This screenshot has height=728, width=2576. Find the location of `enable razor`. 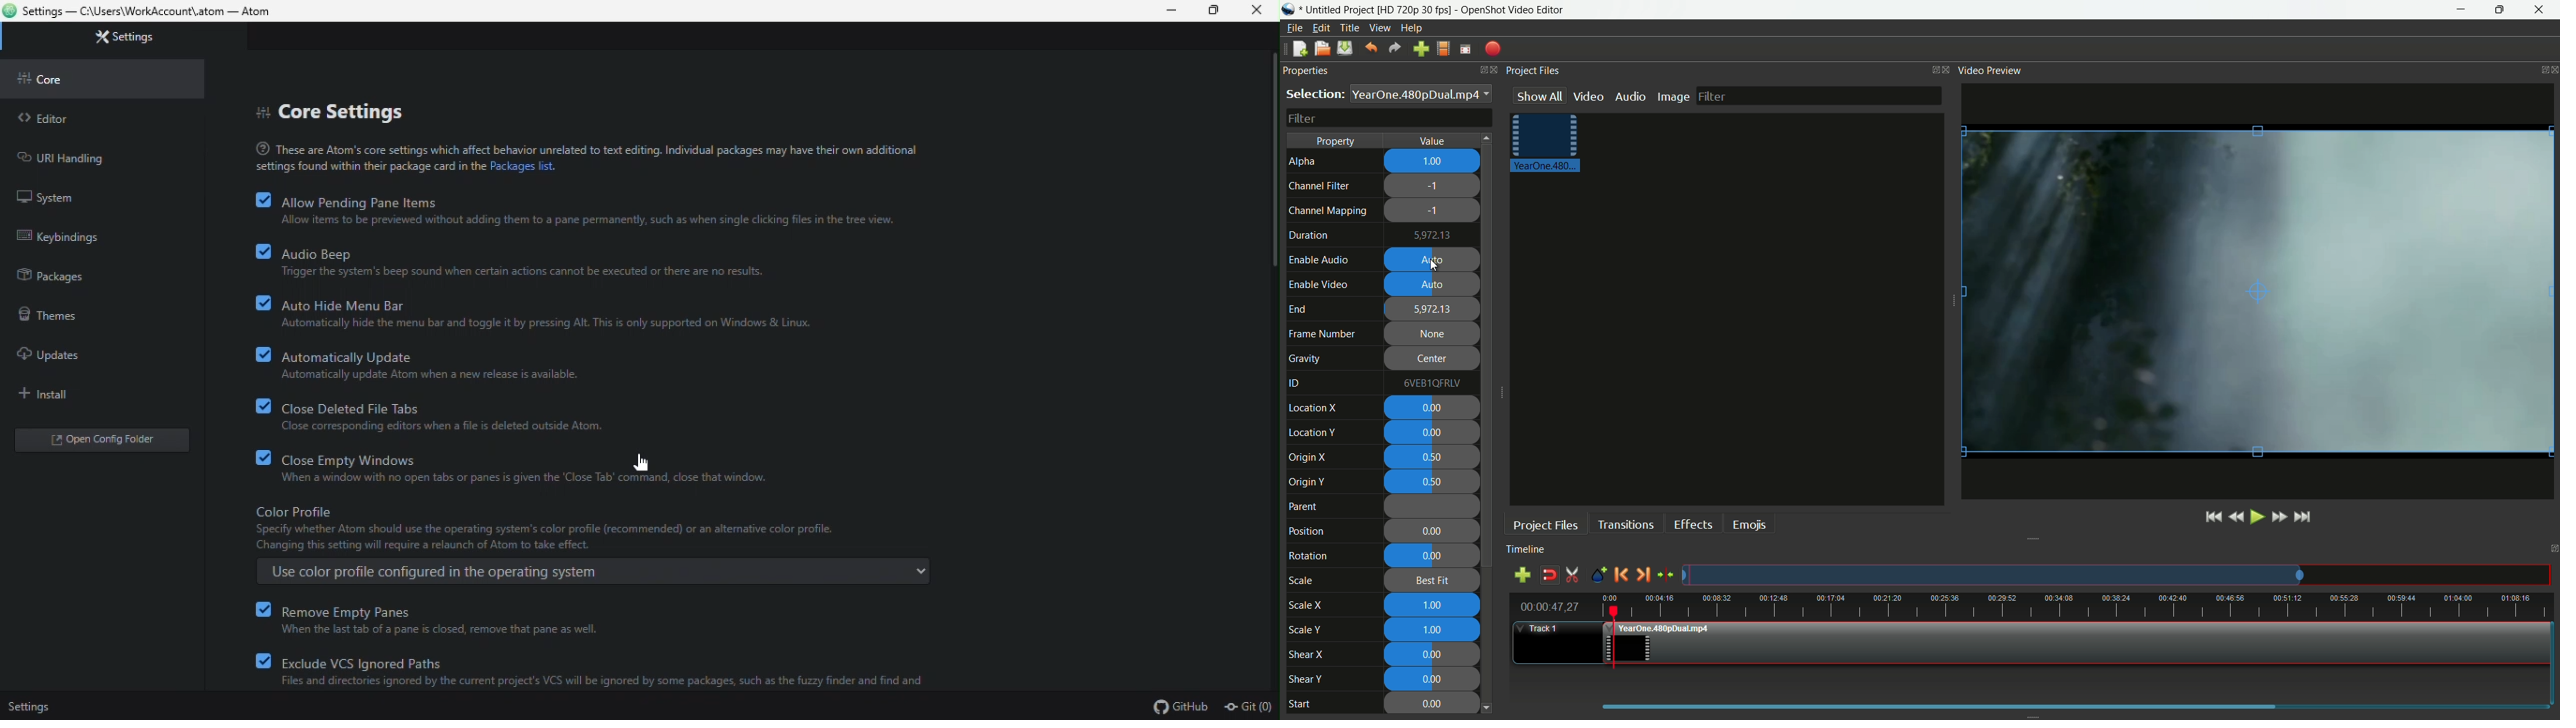

enable razor is located at coordinates (1571, 575).